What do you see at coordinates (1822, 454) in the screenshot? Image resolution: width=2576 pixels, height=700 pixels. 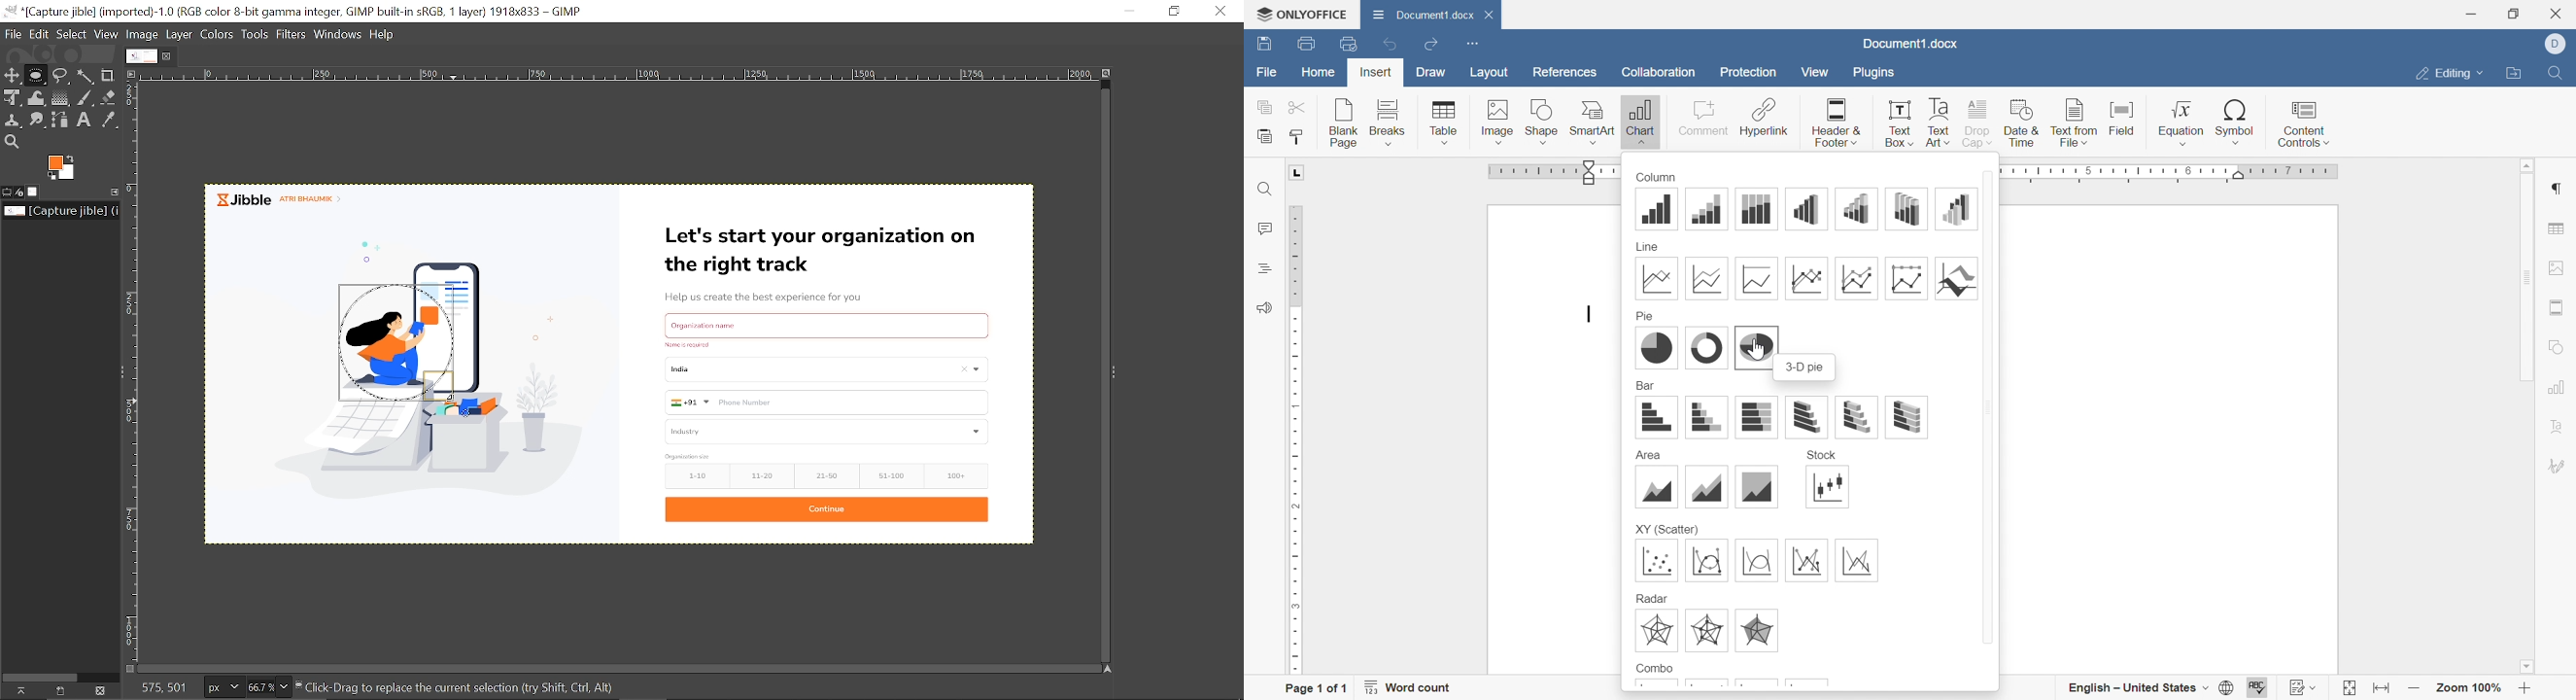 I see `Stock` at bounding box center [1822, 454].